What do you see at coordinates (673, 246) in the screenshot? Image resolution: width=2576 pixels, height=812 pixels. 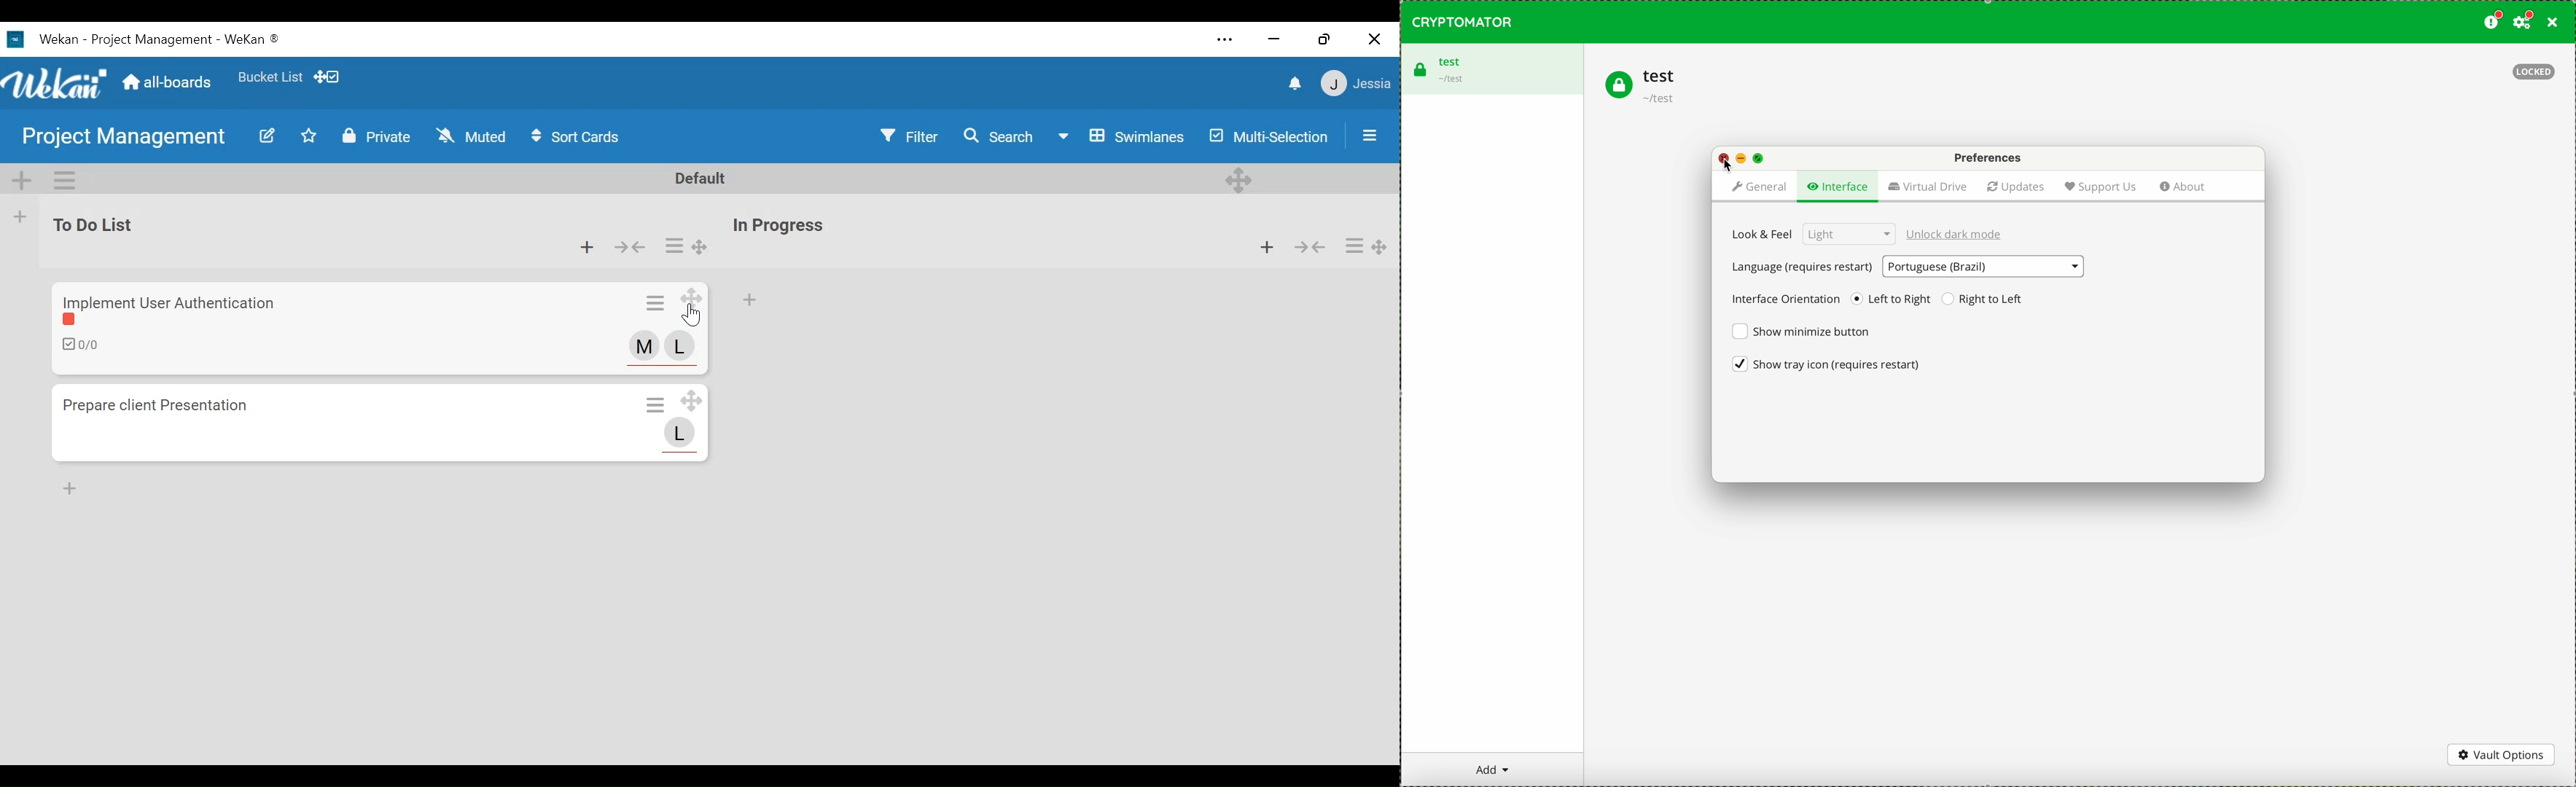 I see `Card actions` at bounding box center [673, 246].